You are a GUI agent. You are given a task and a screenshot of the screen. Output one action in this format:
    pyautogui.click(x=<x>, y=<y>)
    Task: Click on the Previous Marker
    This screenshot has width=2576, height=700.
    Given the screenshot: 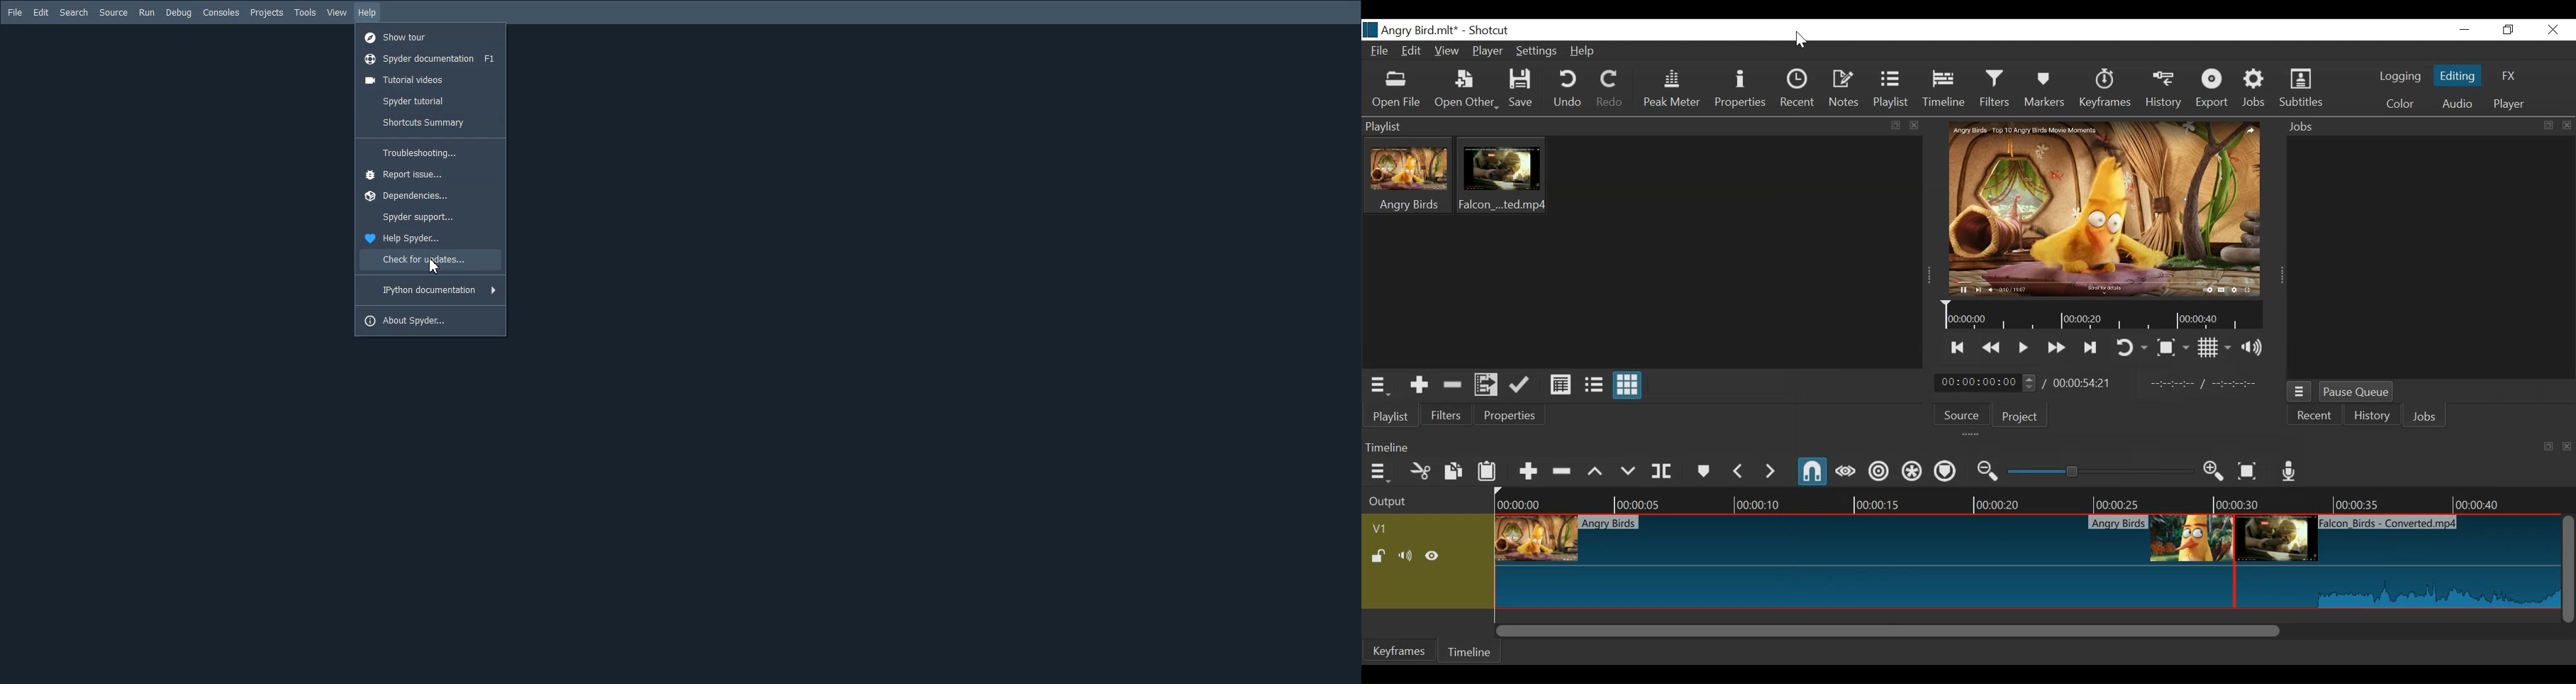 What is the action you would take?
    pyautogui.click(x=1739, y=472)
    